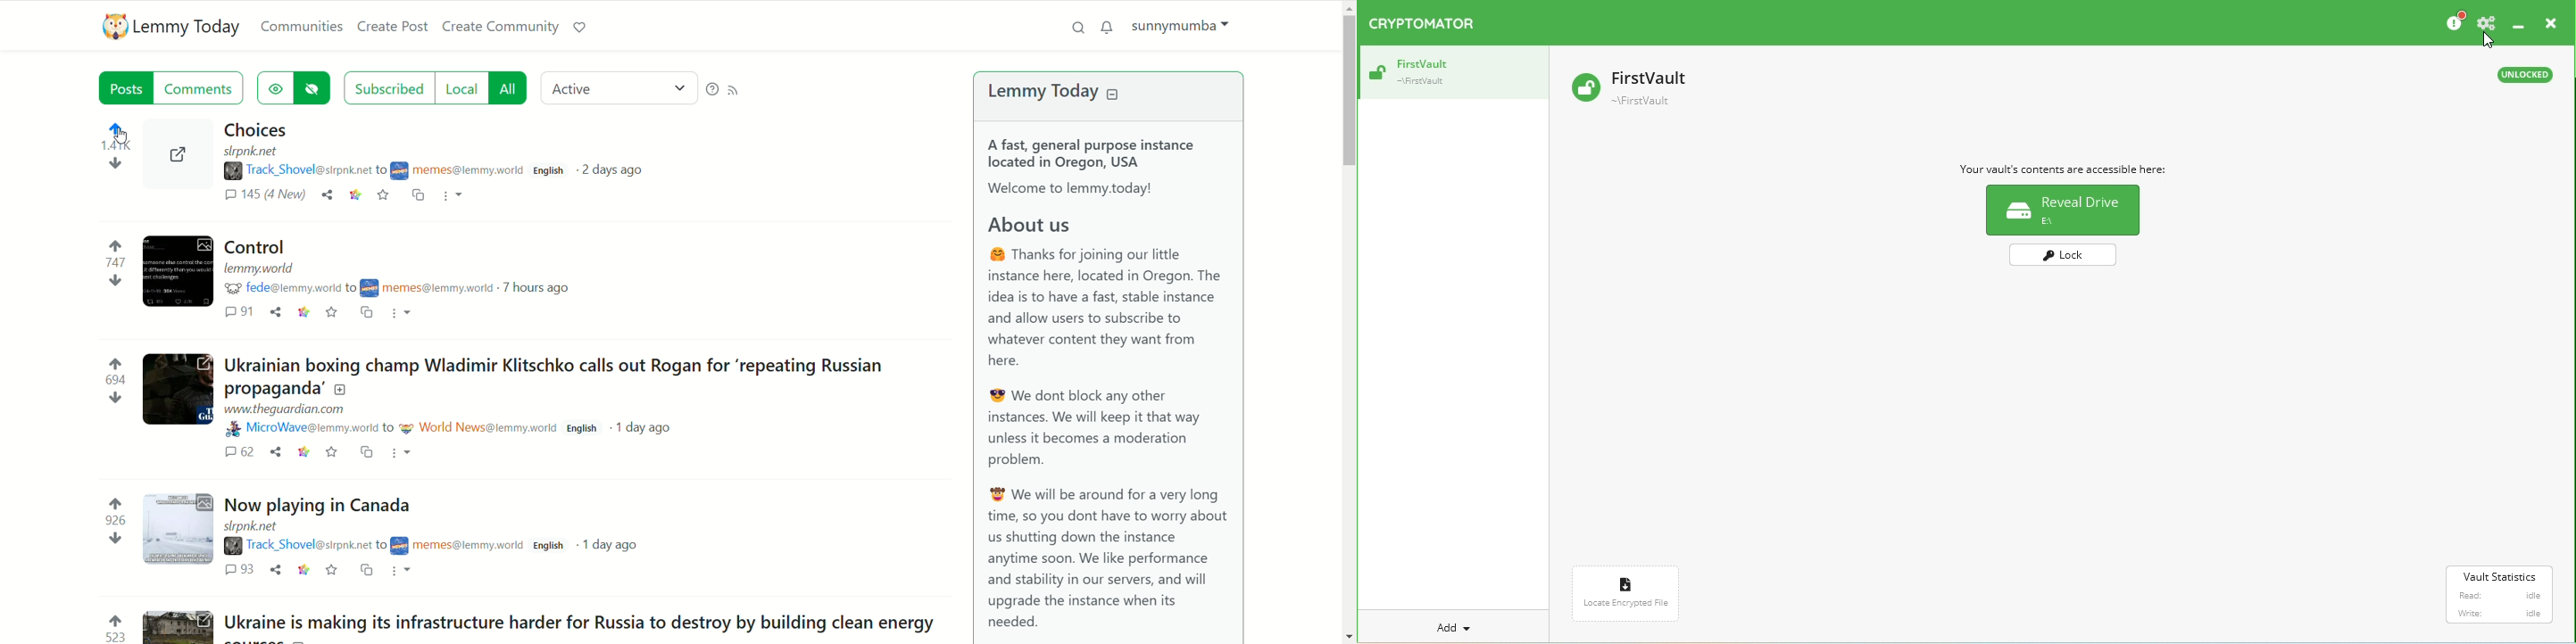 The height and width of the screenshot is (644, 2576). I want to click on comments, so click(203, 88).